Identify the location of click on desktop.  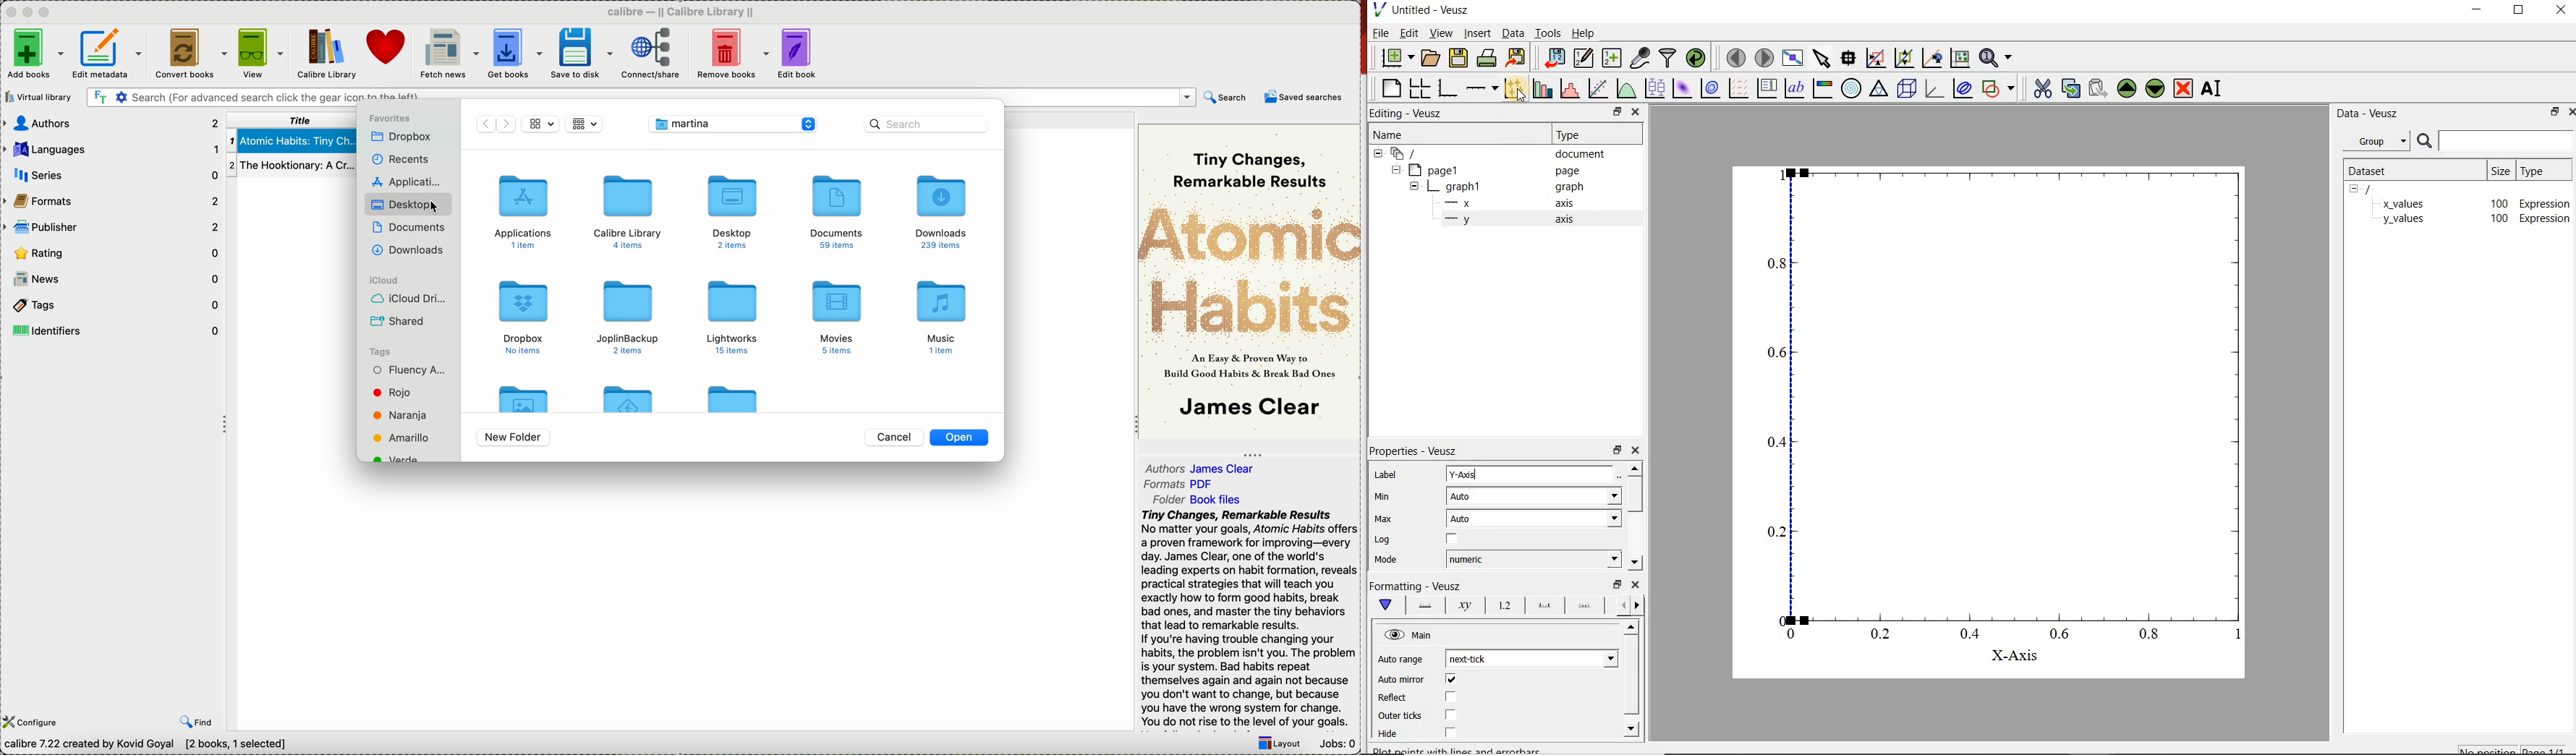
(409, 205).